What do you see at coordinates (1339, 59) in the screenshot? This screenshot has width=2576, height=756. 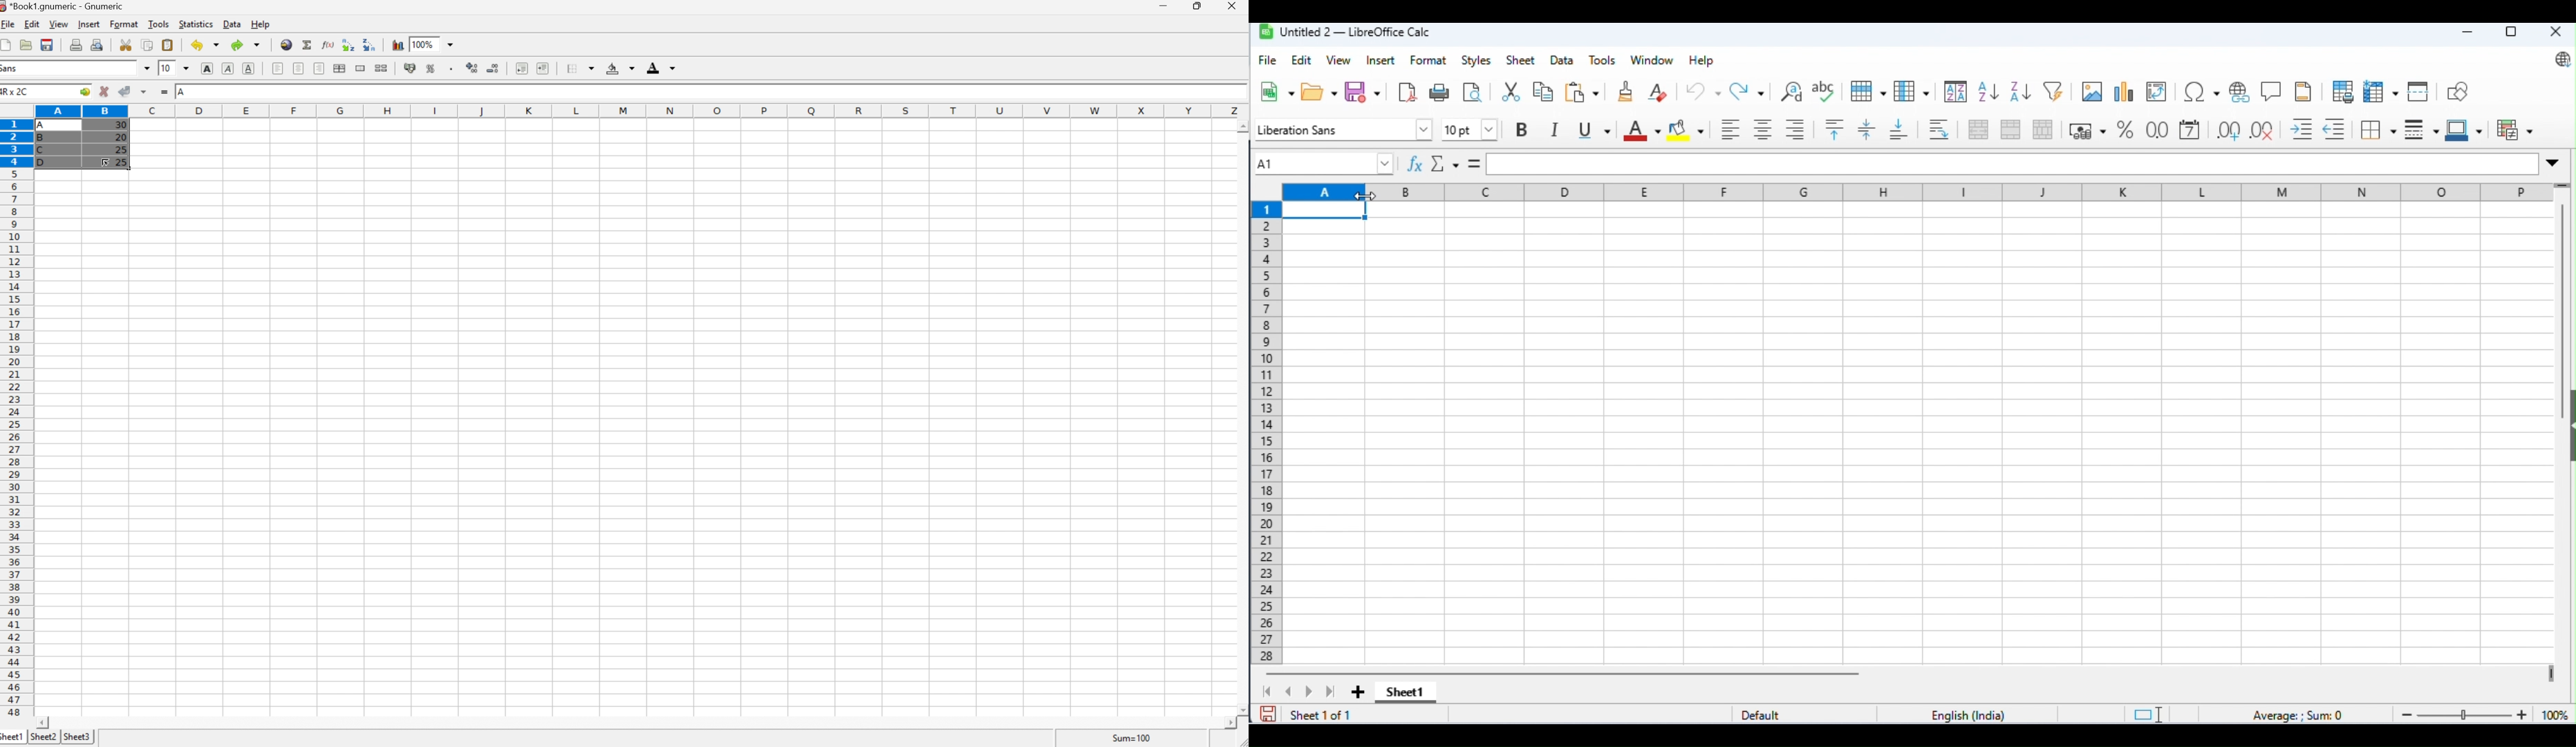 I see `view` at bounding box center [1339, 59].